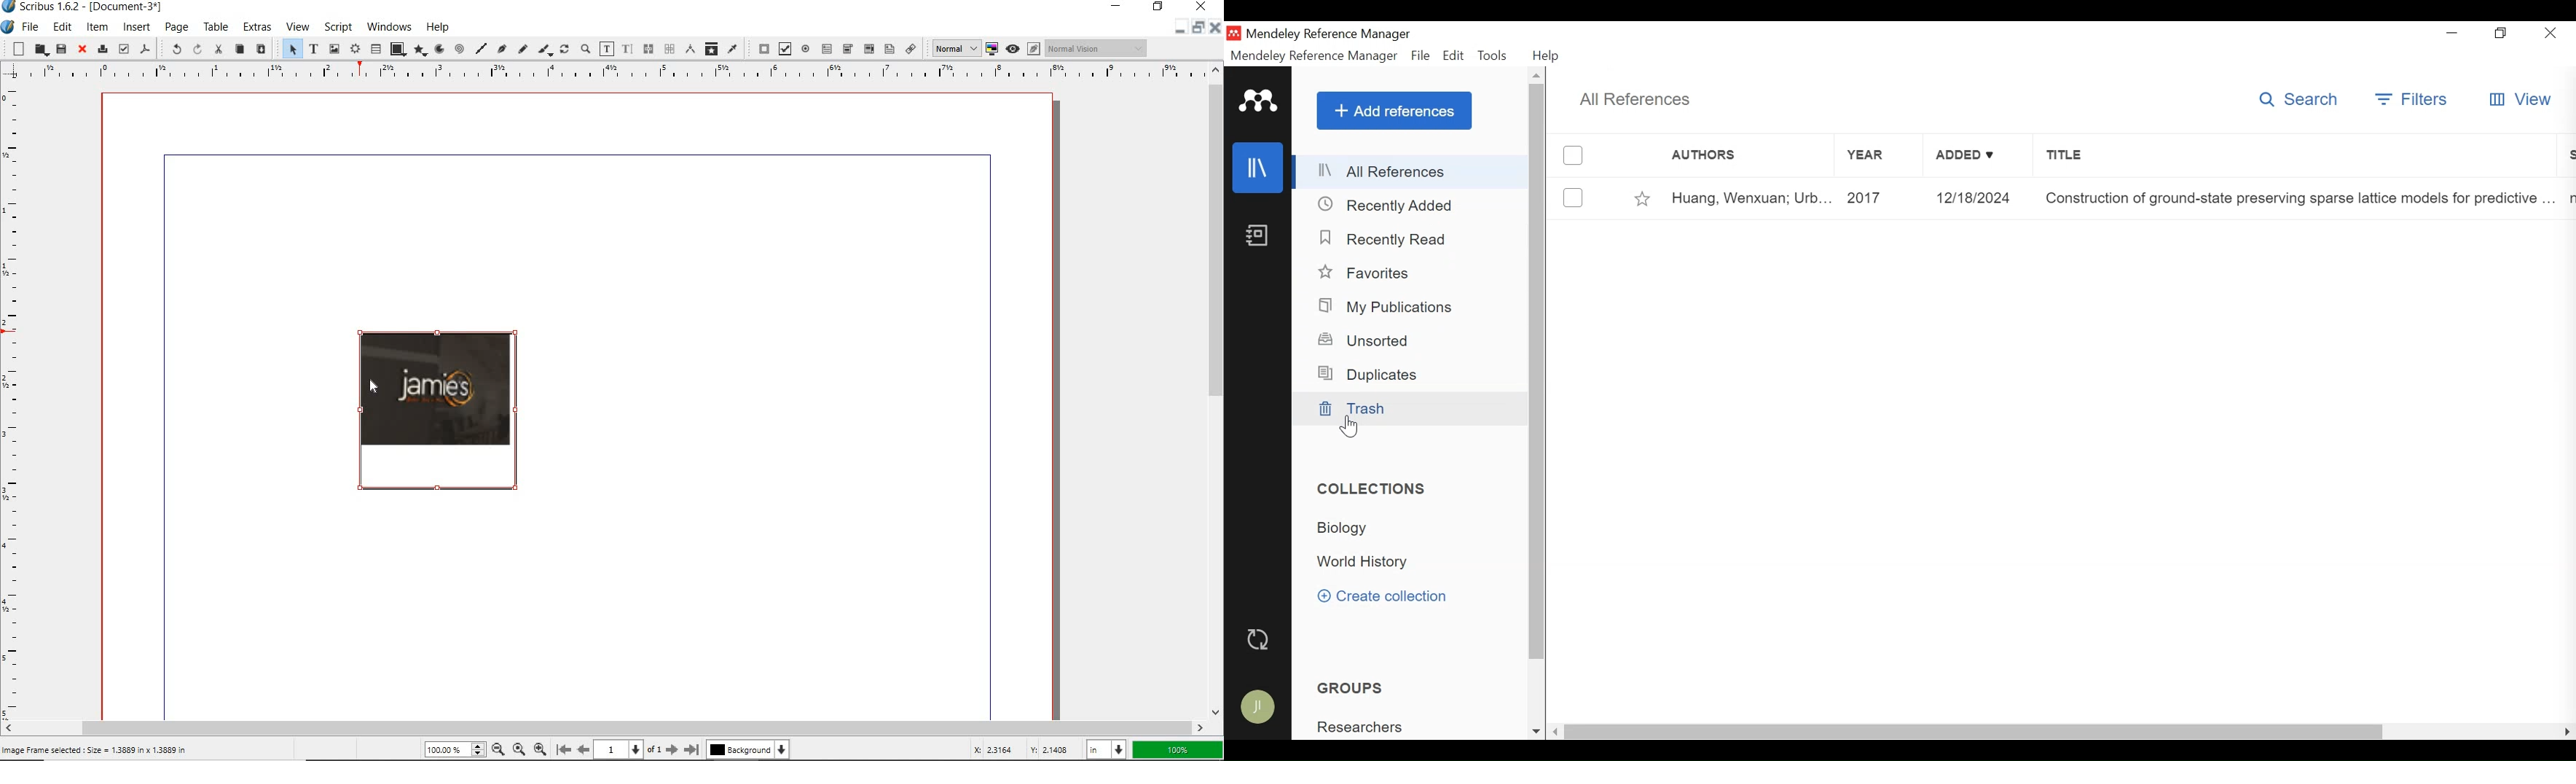  I want to click on INSERT, so click(137, 28).